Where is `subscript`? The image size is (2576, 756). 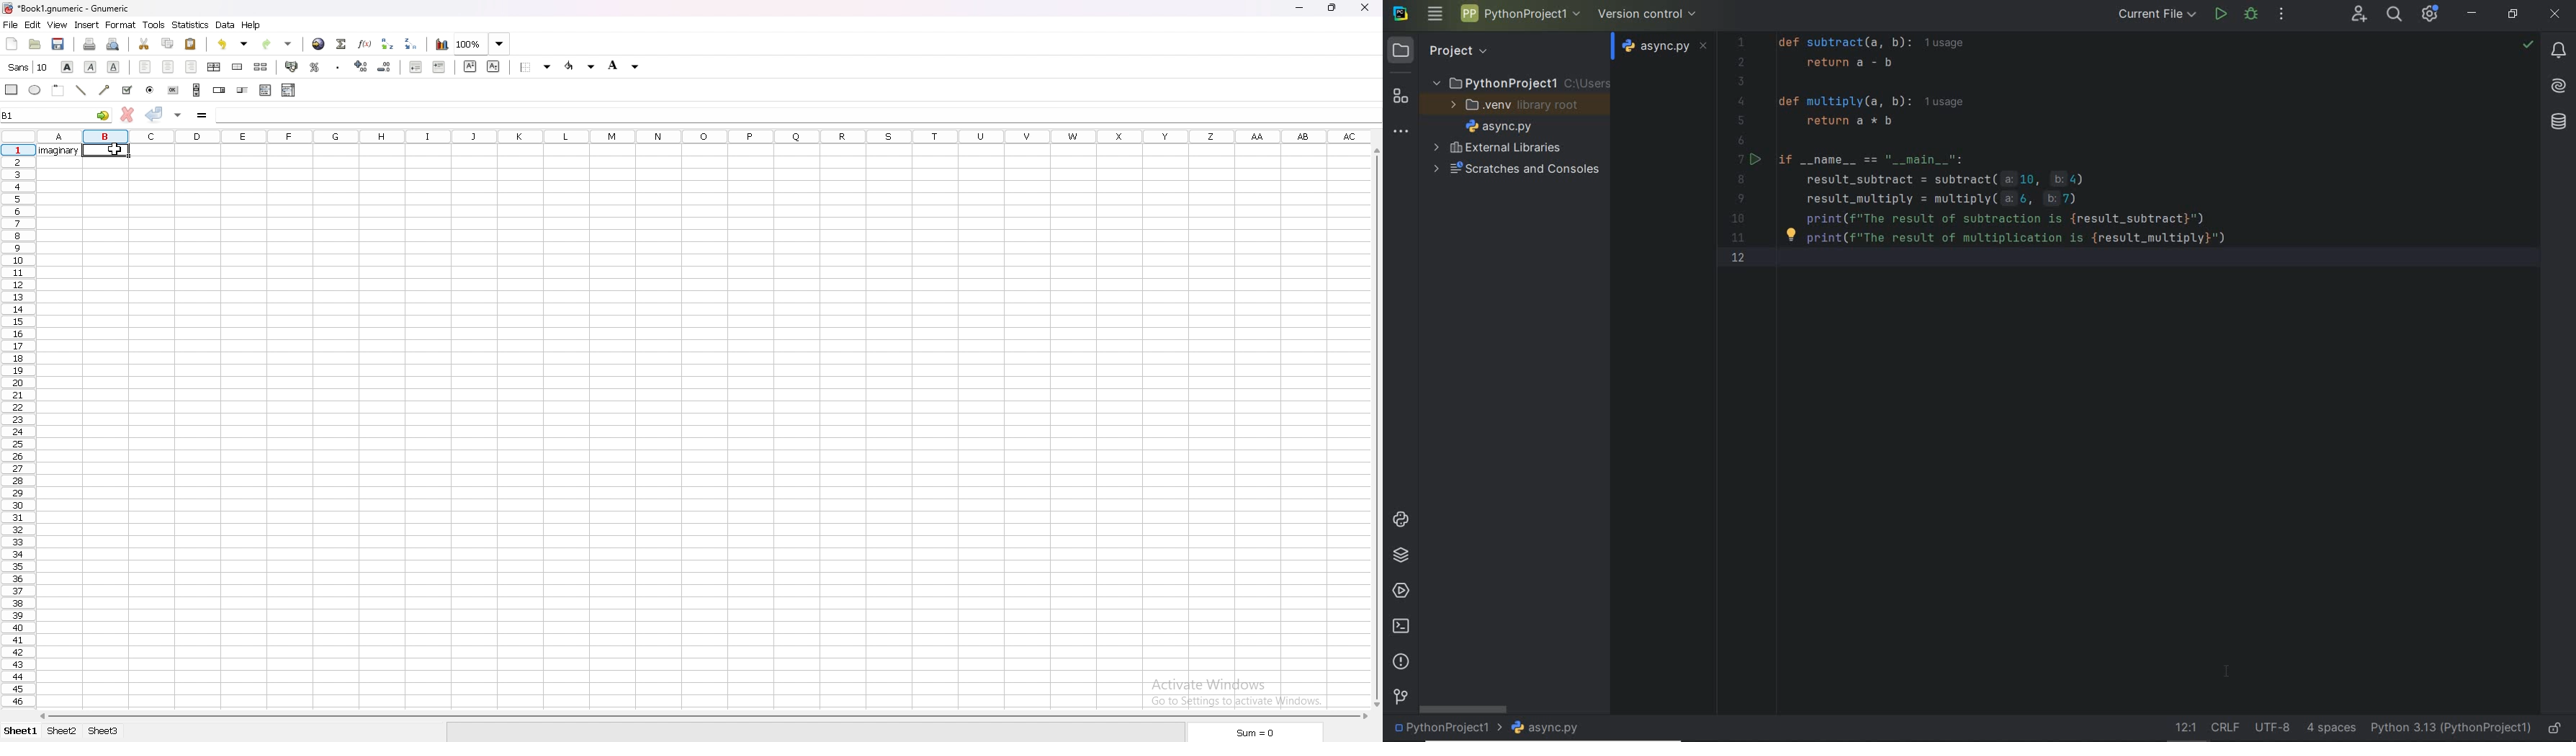
subscript is located at coordinates (494, 66).